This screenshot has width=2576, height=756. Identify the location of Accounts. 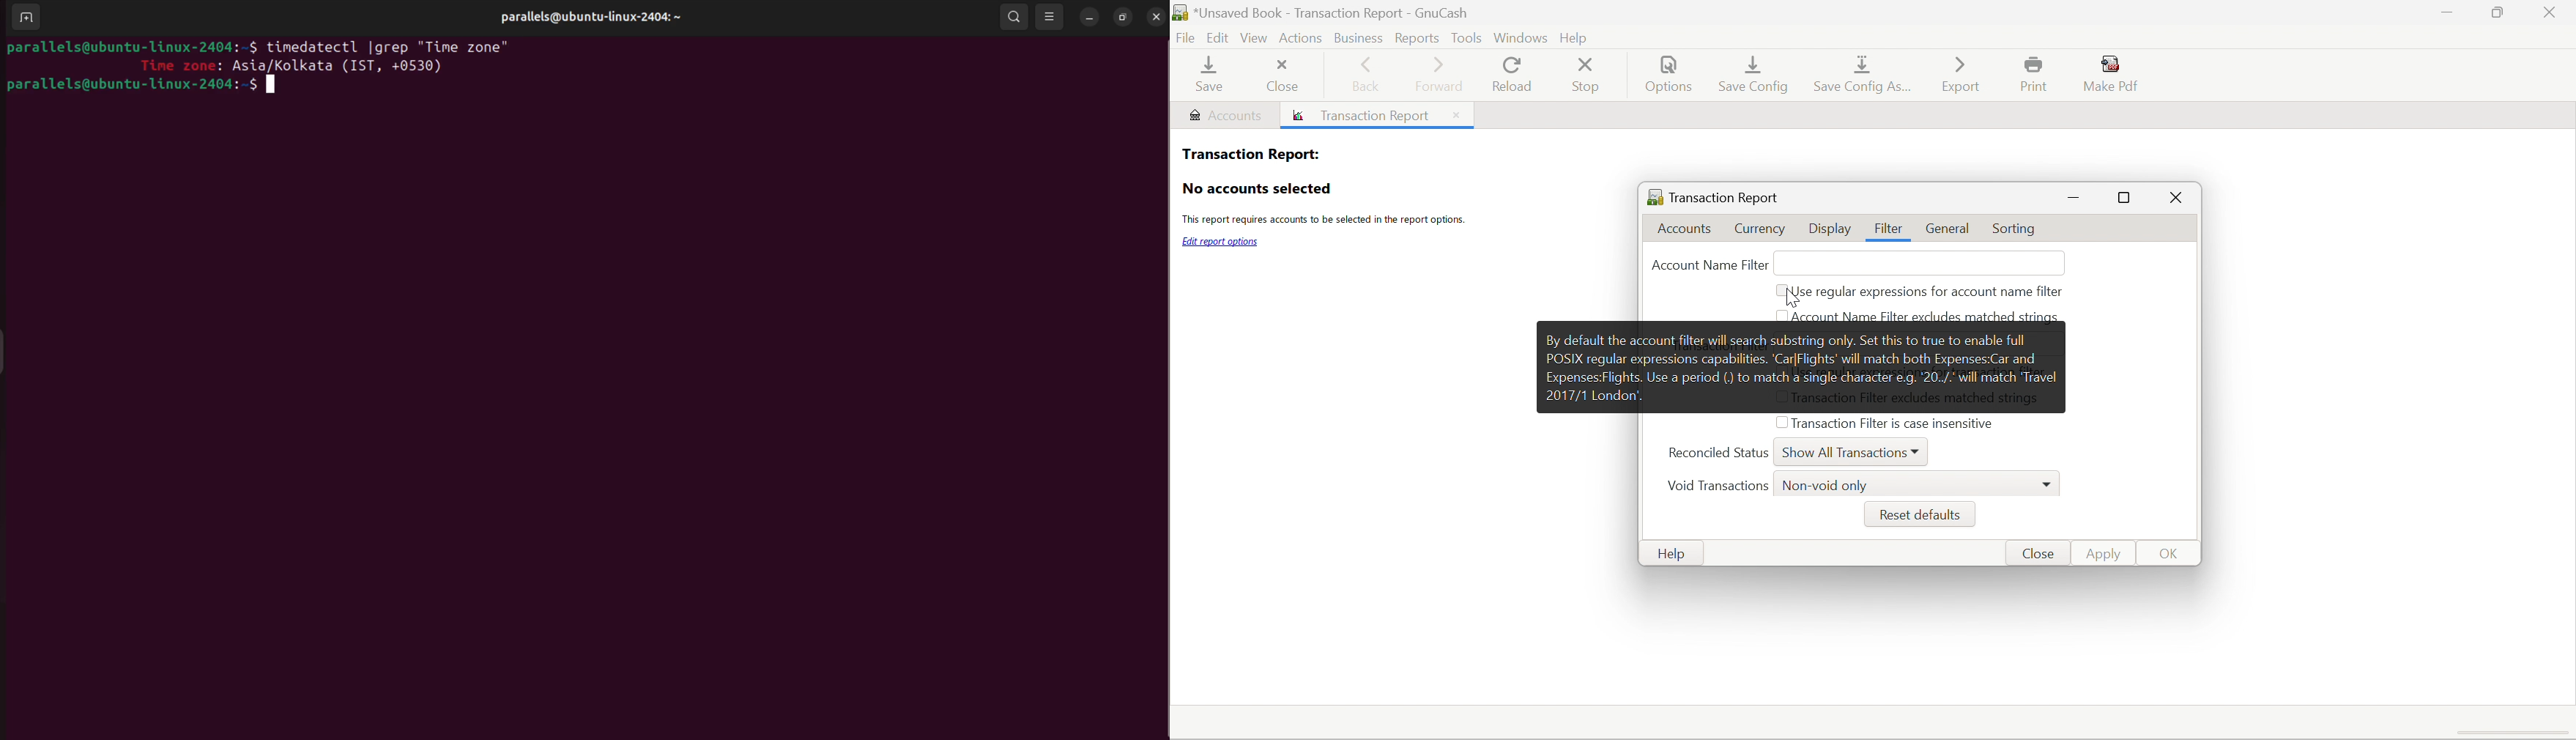
(1690, 229).